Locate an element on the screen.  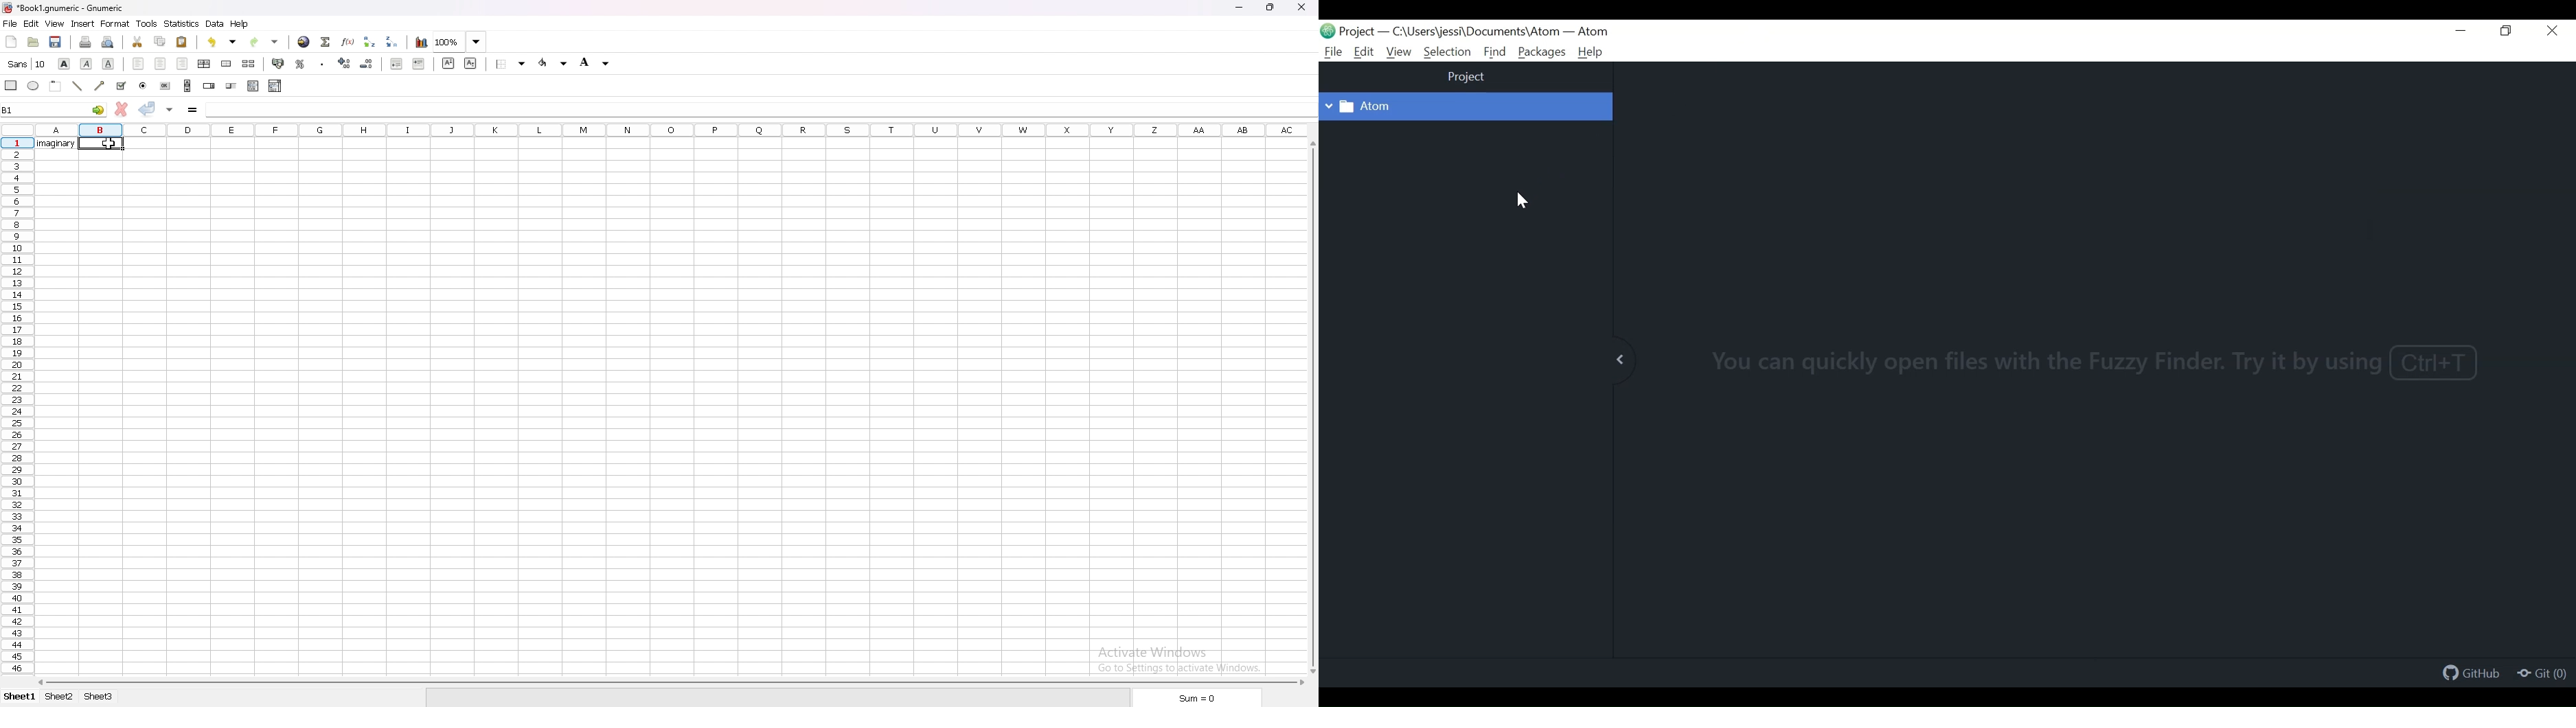
save is located at coordinates (56, 43).